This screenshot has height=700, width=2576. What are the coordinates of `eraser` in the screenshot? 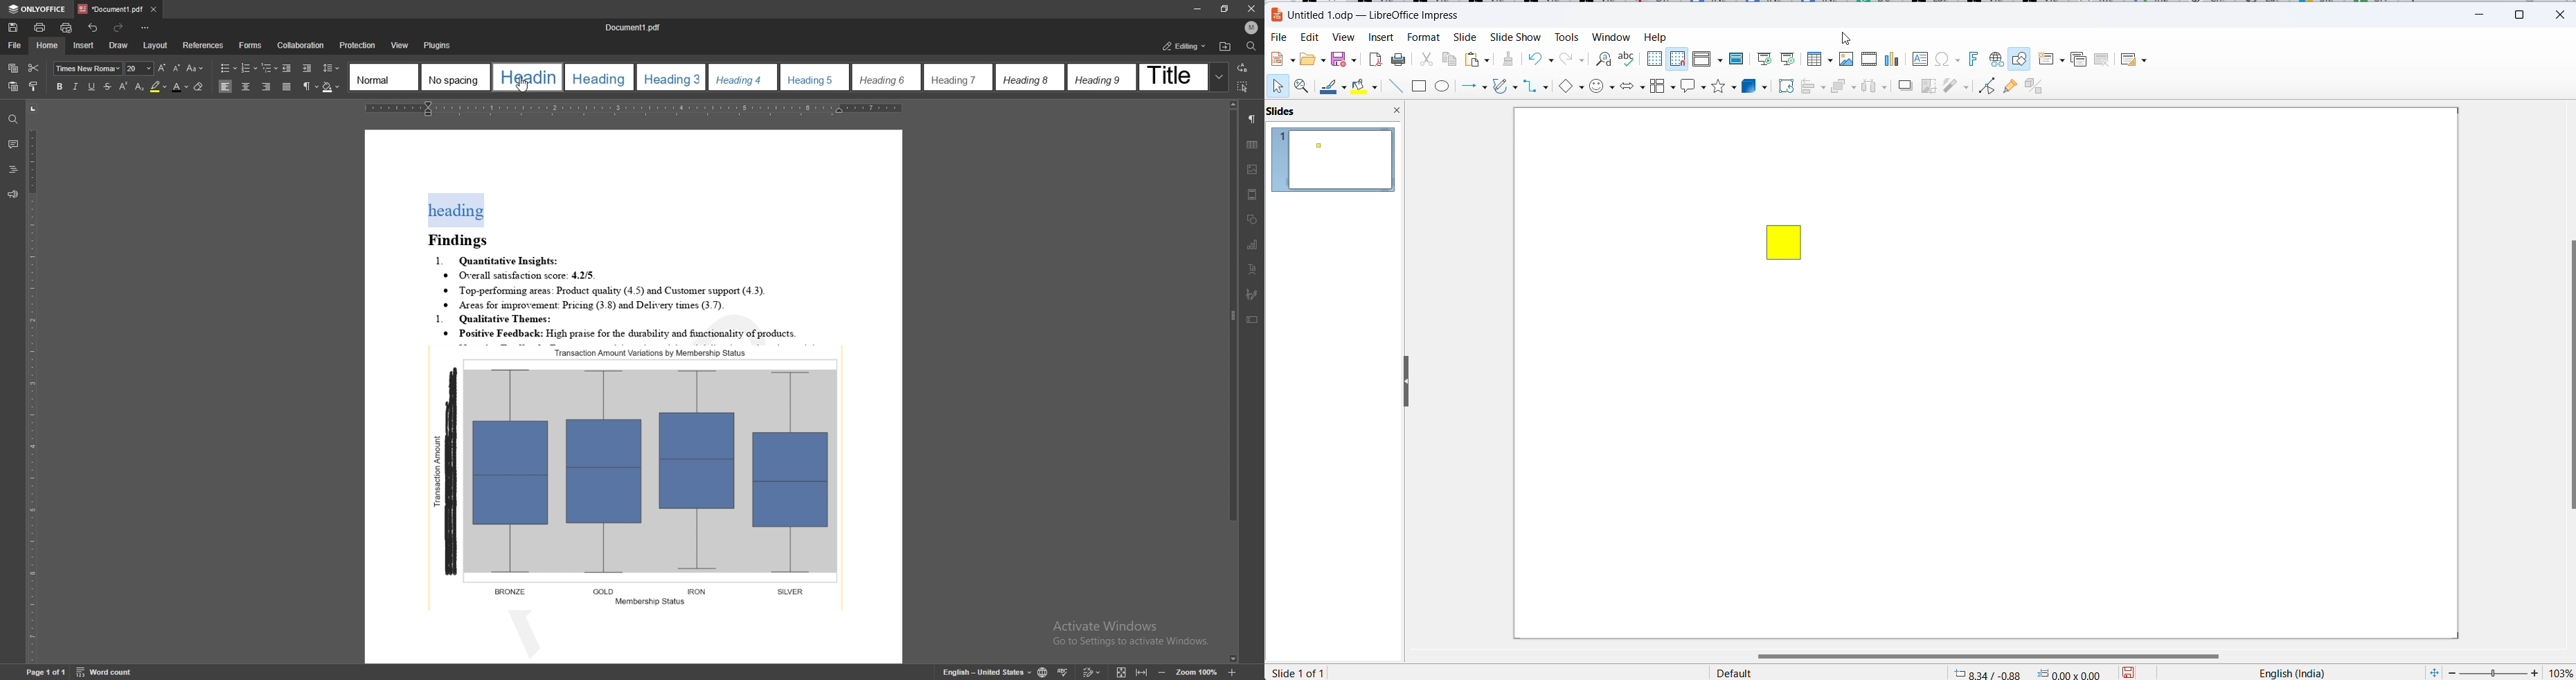 It's located at (200, 86).